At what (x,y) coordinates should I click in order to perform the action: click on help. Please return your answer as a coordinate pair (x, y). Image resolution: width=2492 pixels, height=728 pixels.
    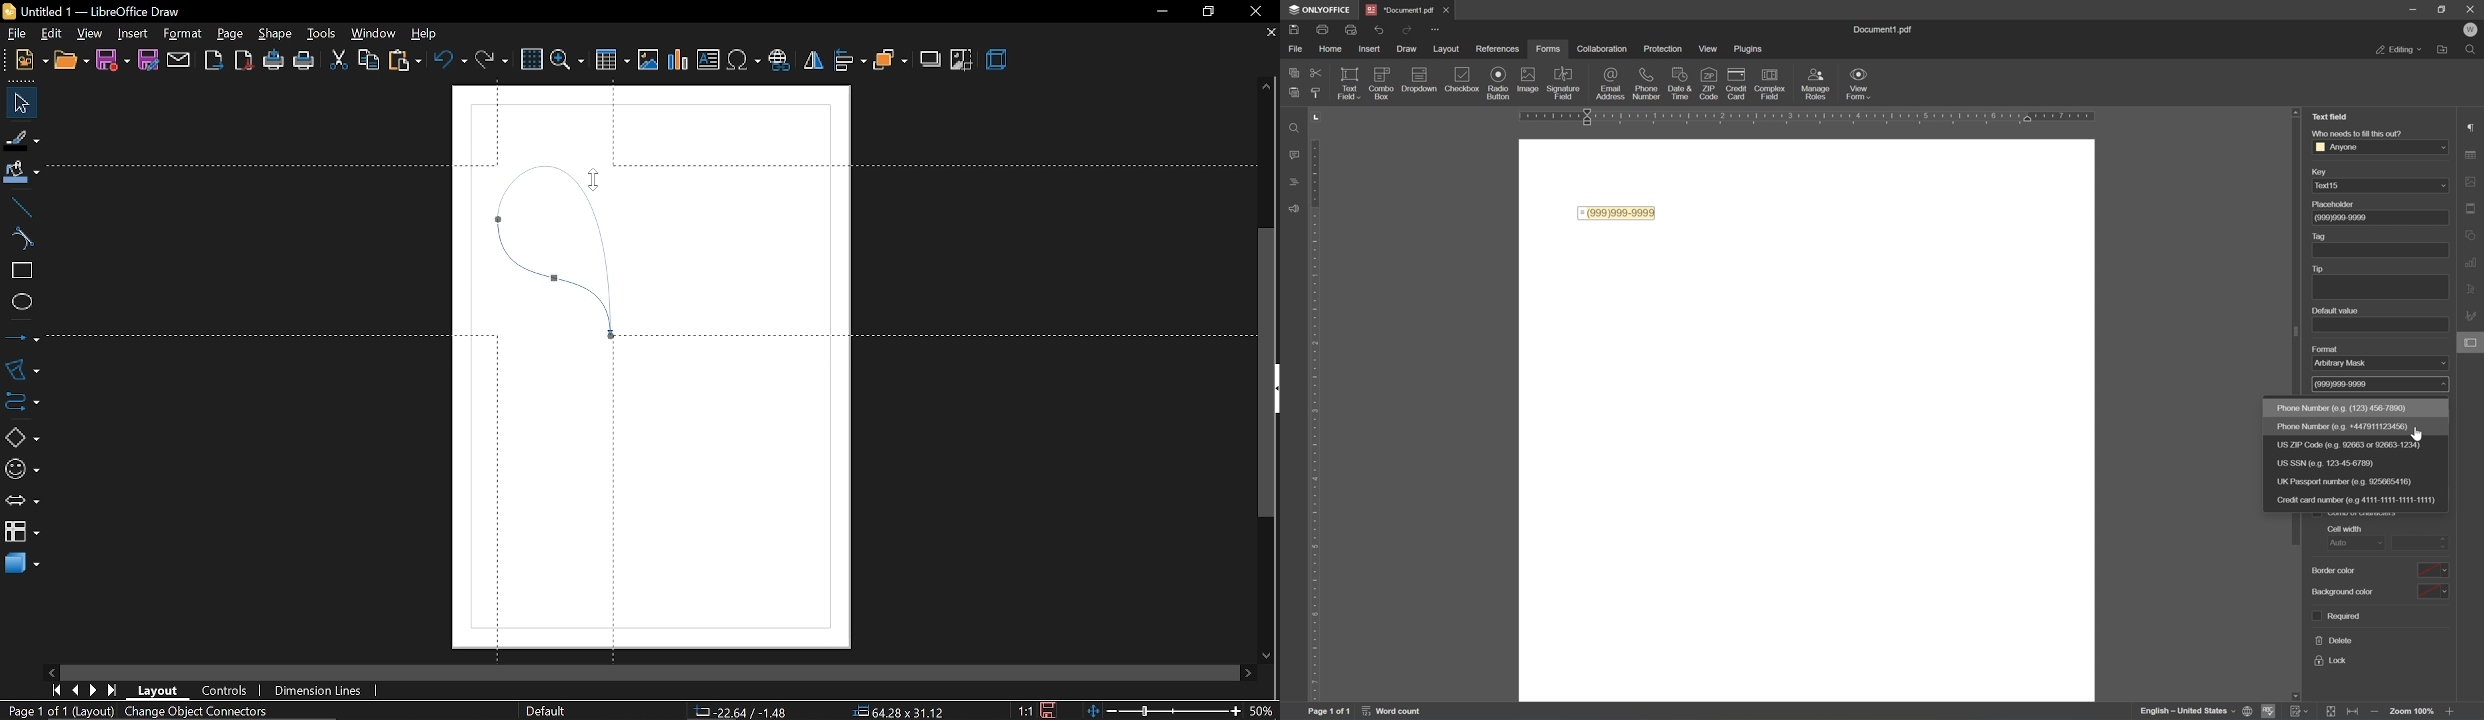
    Looking at the image, I should click on (424, 33).